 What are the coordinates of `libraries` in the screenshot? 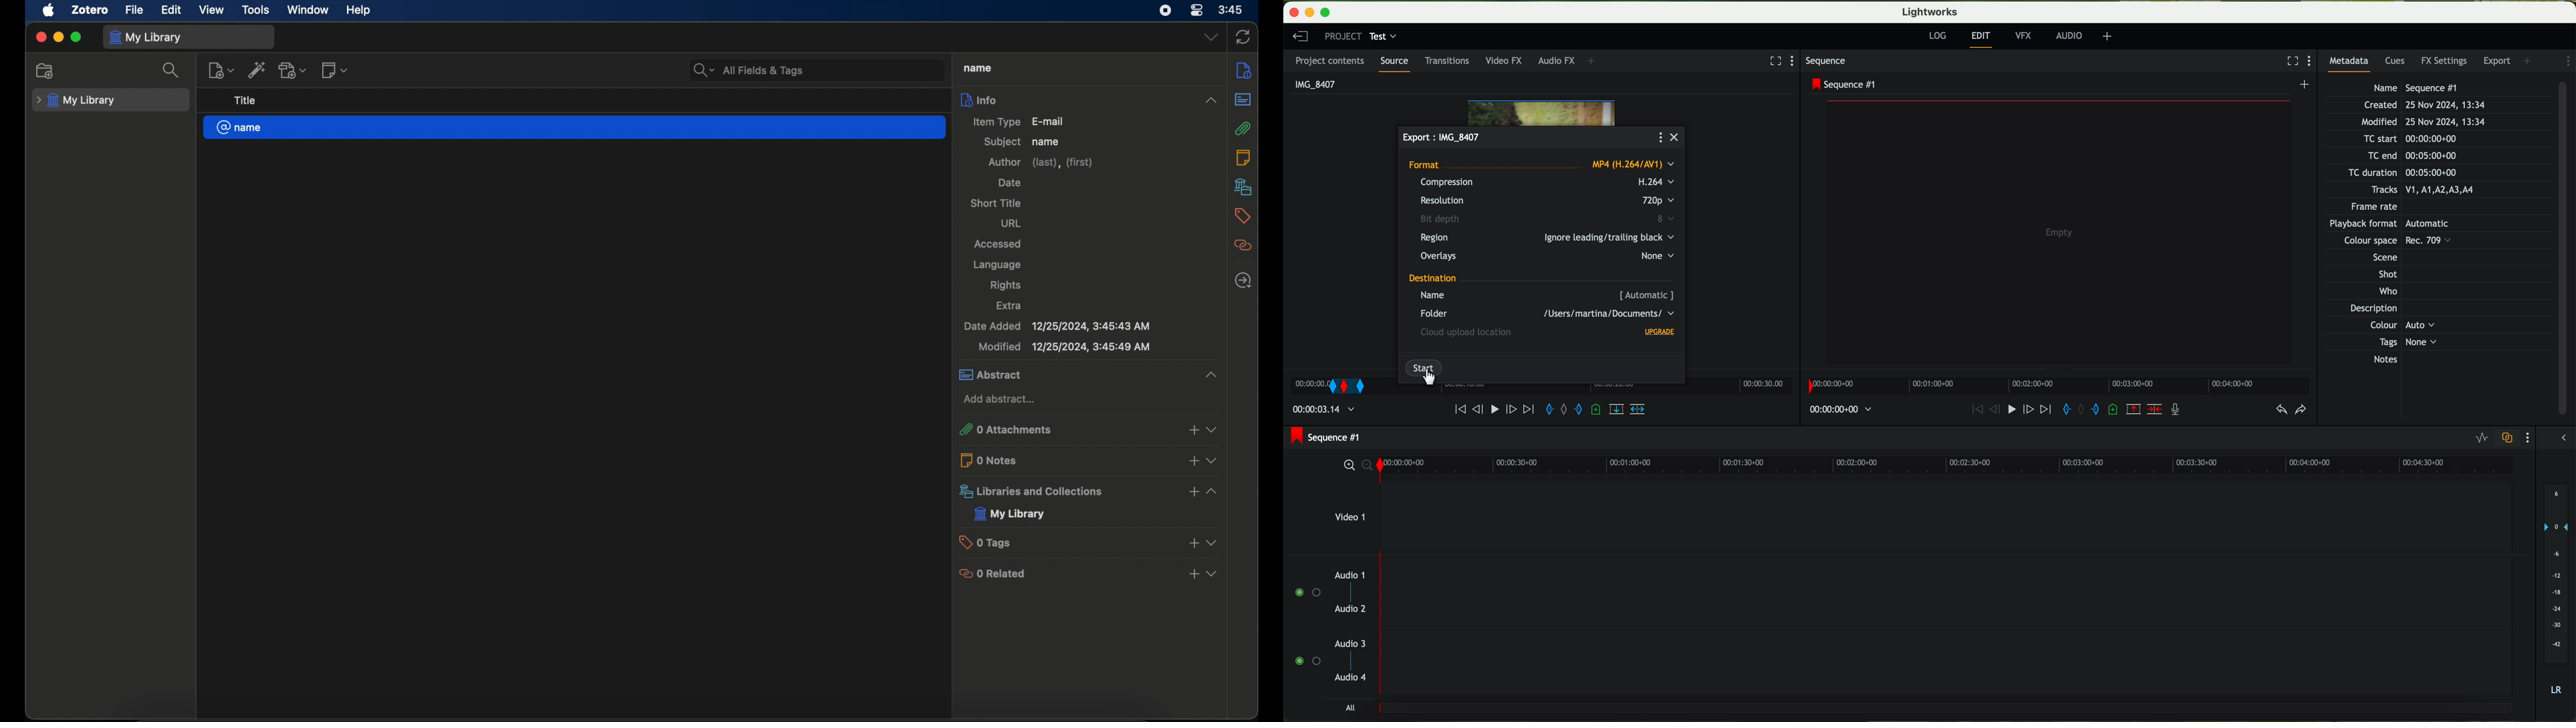 It's located at (1090, 491).